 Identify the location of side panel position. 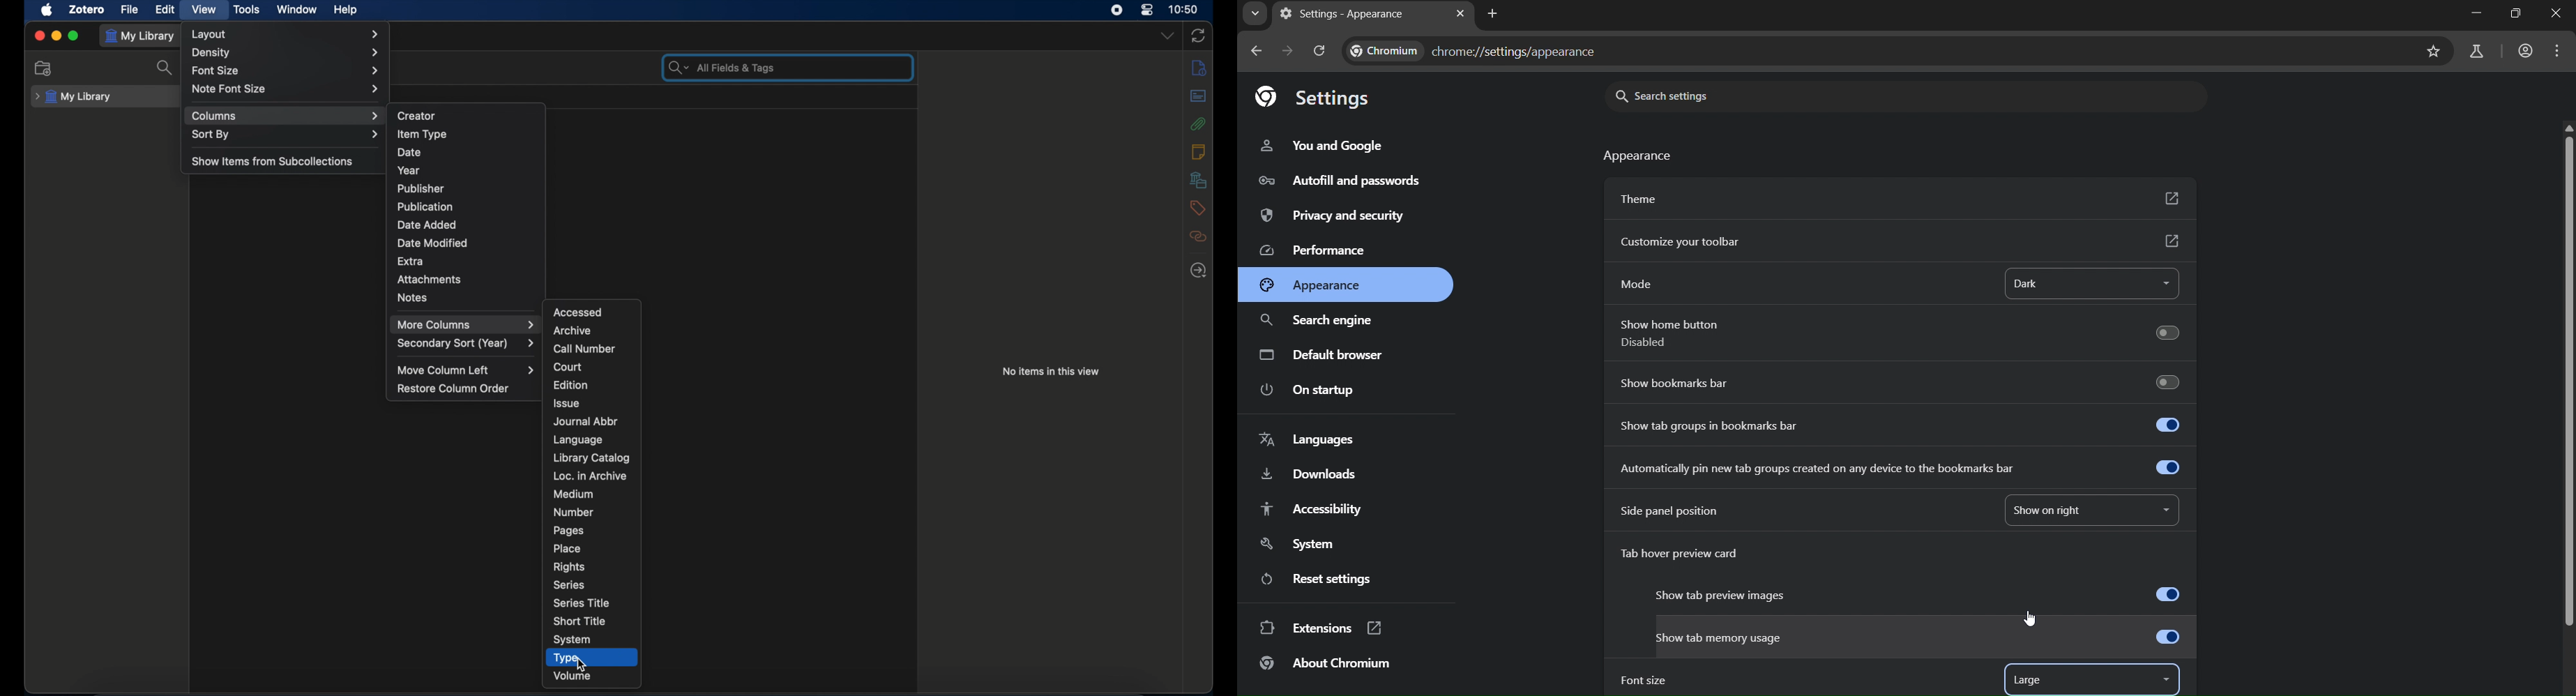
(1669, 510).